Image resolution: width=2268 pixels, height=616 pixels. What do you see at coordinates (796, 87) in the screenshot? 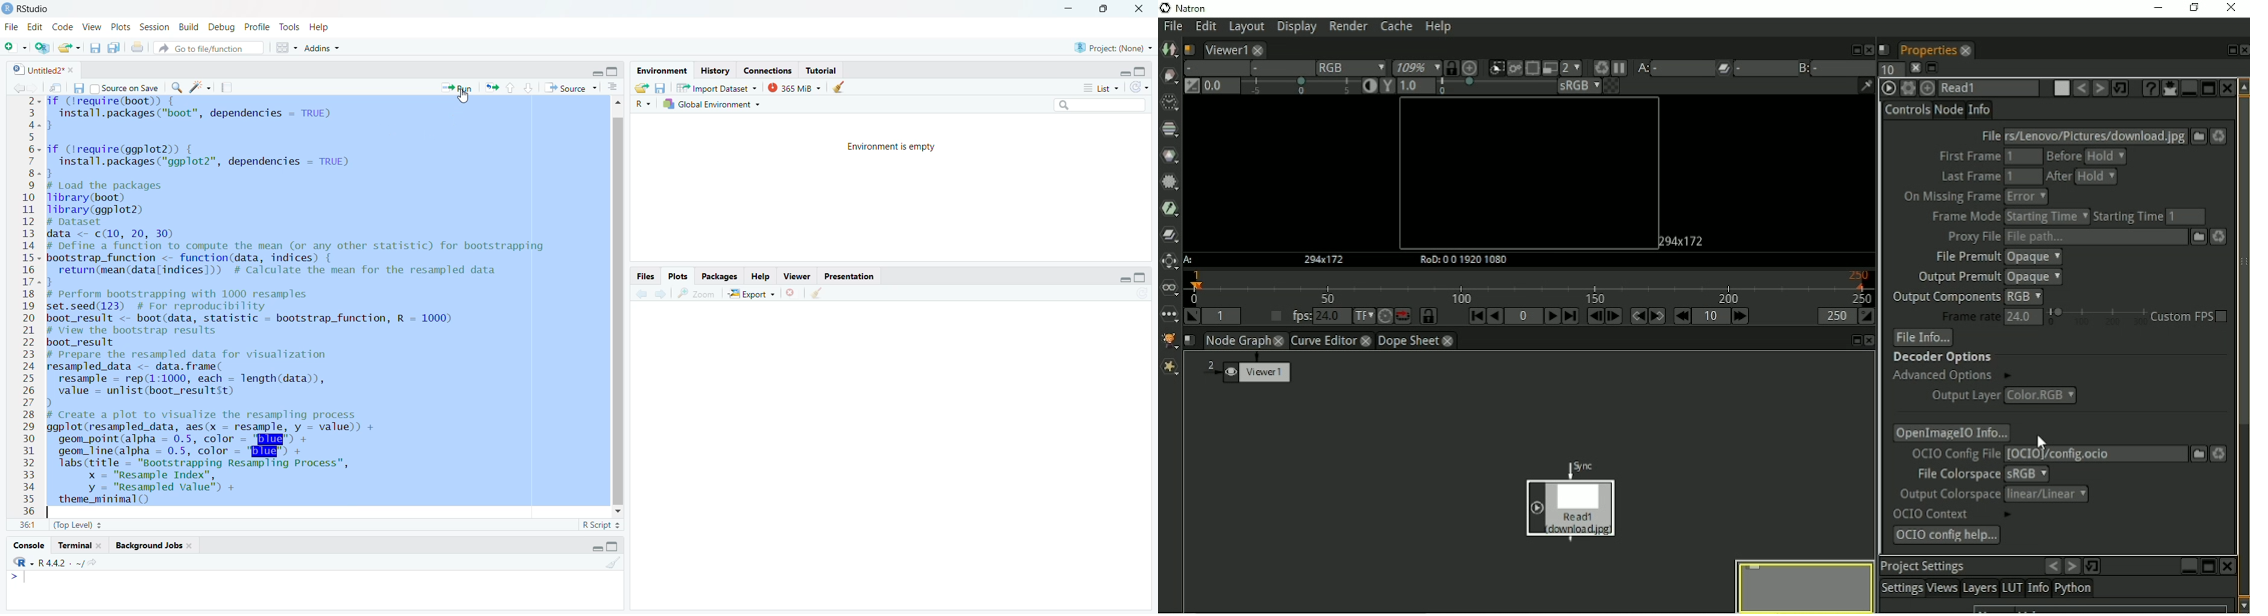
I see `375MiB ~` at bounding box center [796, 87].